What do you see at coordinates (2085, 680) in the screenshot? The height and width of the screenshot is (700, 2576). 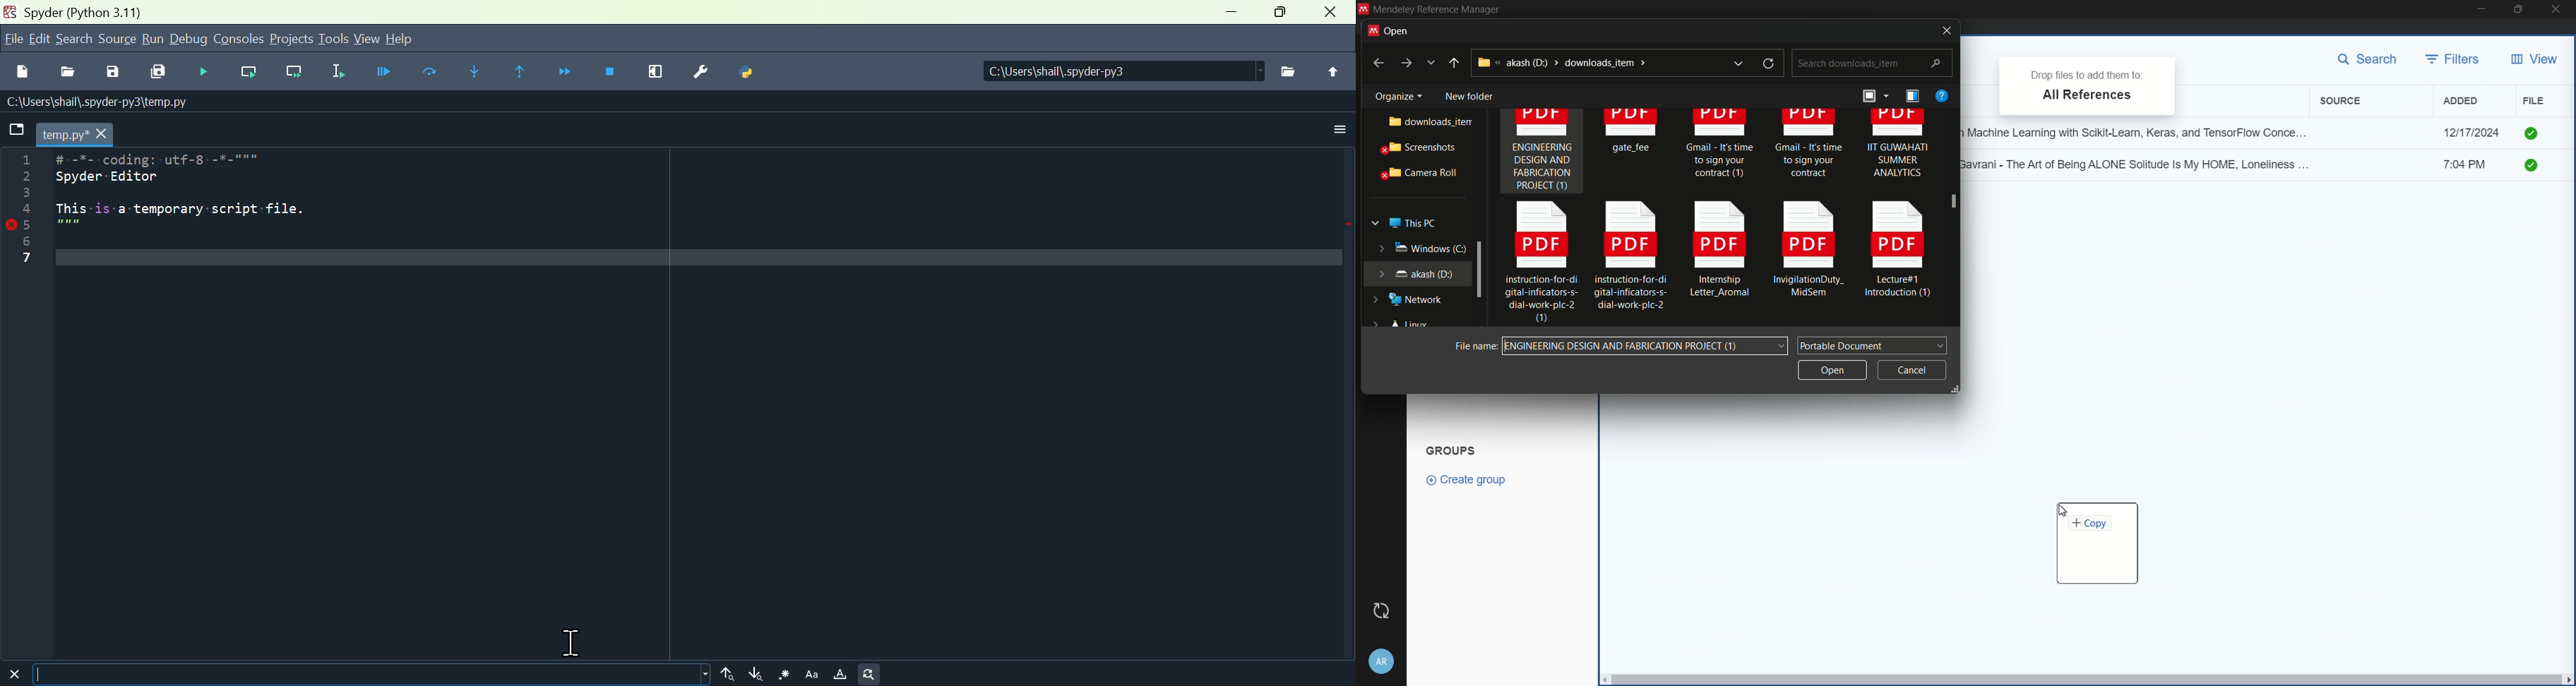 I see `vertical scroll bar` at bounding box center [2085, 680].